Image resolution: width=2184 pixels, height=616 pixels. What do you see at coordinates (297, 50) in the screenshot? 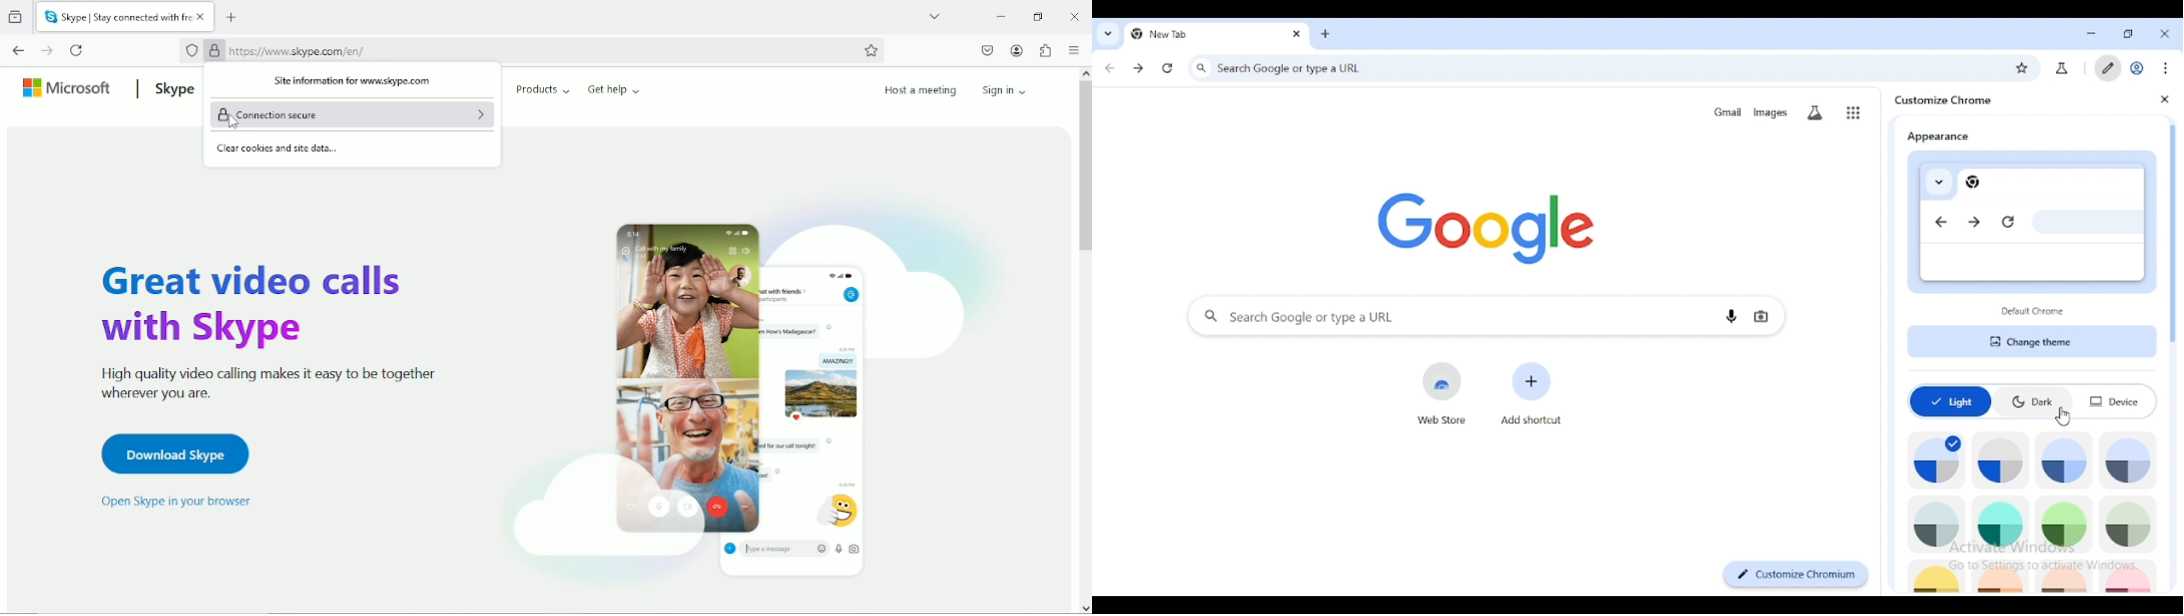
I see `httpsy//www.skype.com/en/` at bounding box center [297, 50].